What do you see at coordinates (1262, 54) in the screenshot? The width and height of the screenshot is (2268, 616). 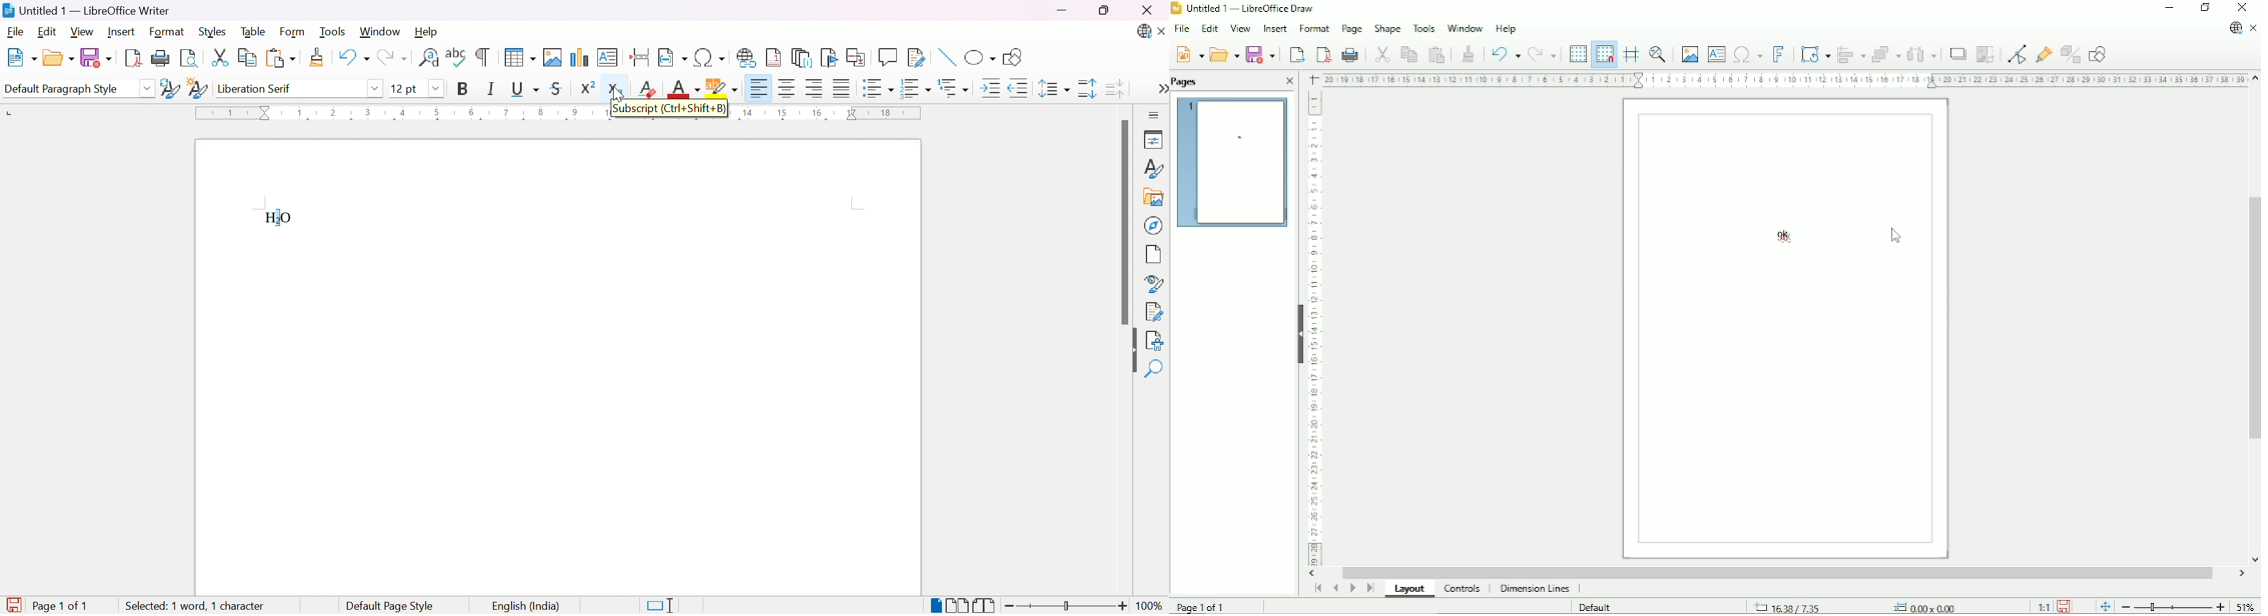 I see `Save` at bounding box center [1262, 54].